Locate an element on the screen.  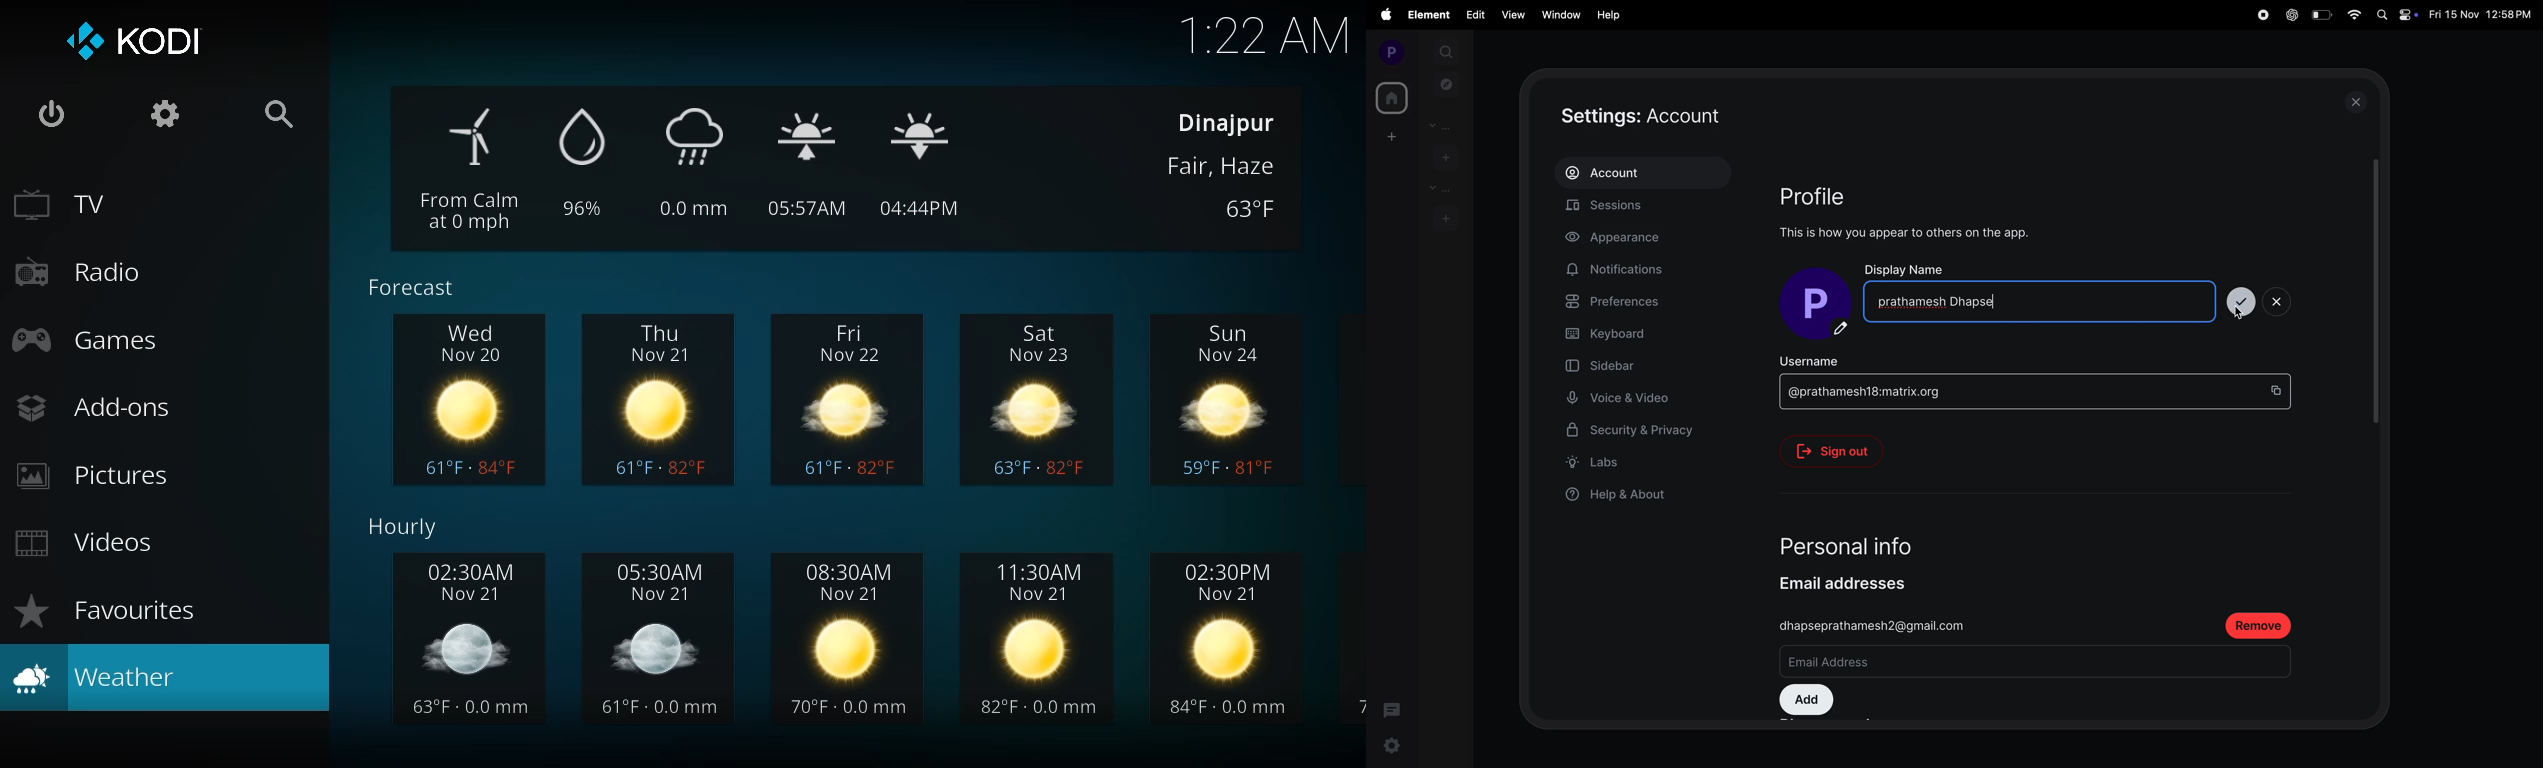
scrollbar is located at coordinates (2375, 292).